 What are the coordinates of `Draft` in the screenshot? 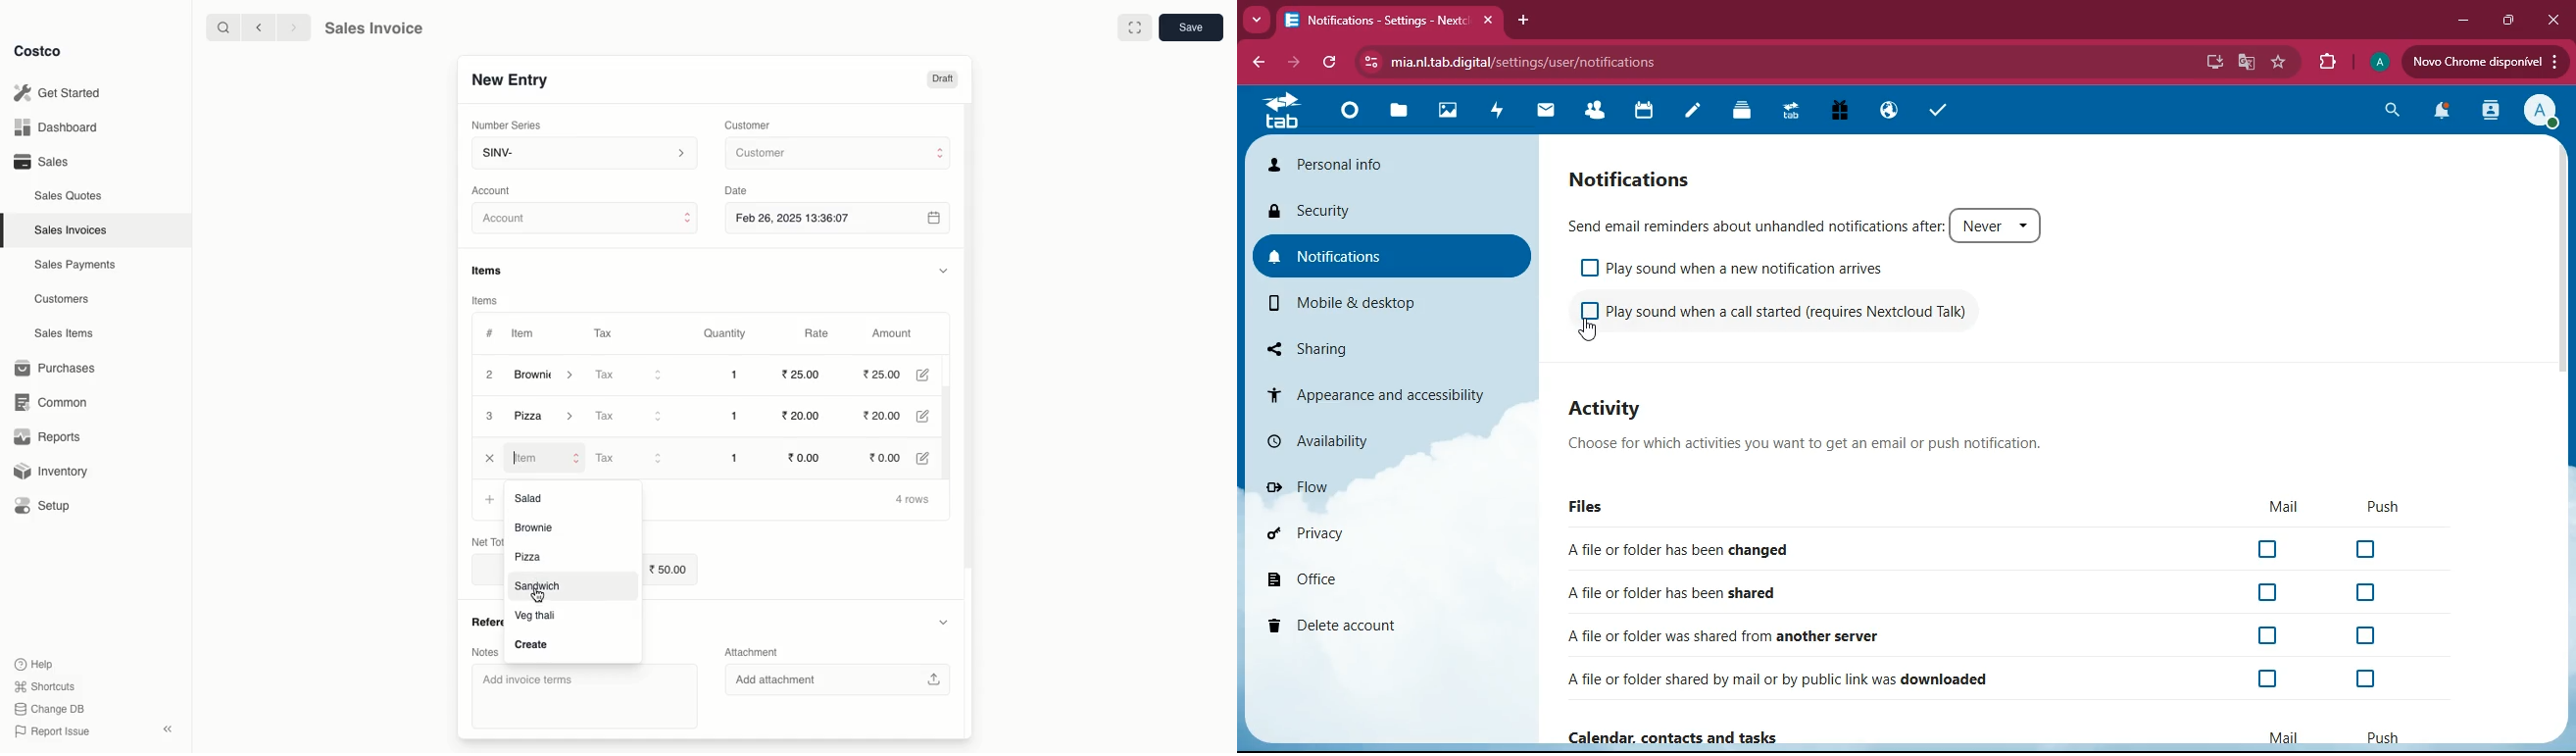 It's located at (943, 80).